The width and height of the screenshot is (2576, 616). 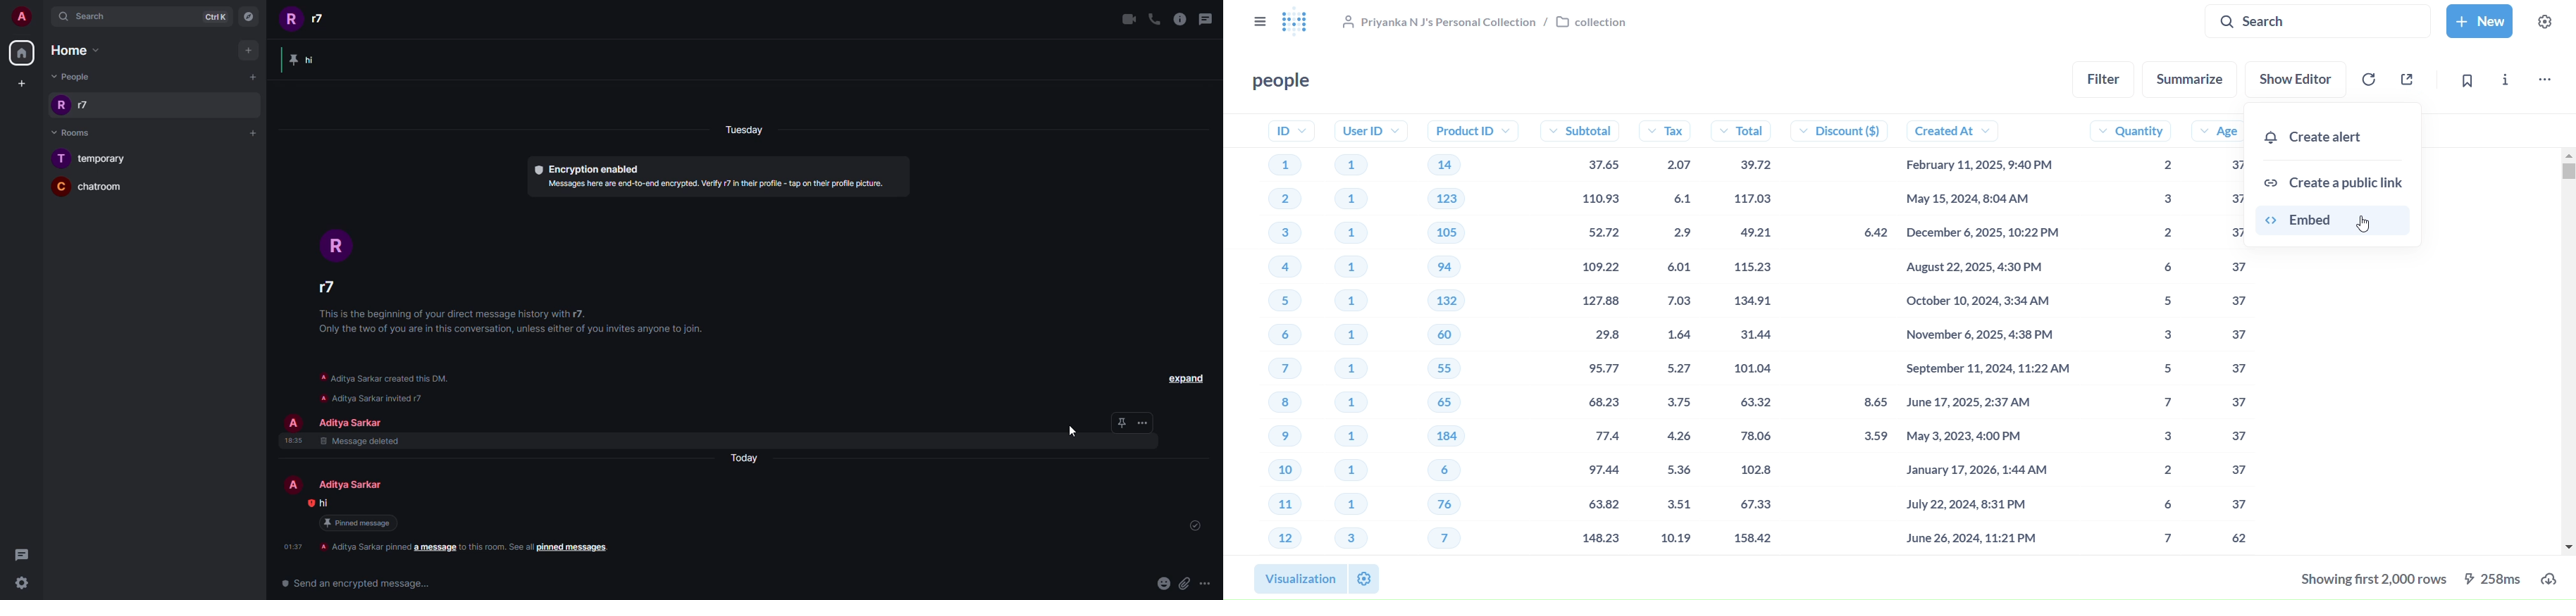 I want to click on account, so click(x=20, y=17).